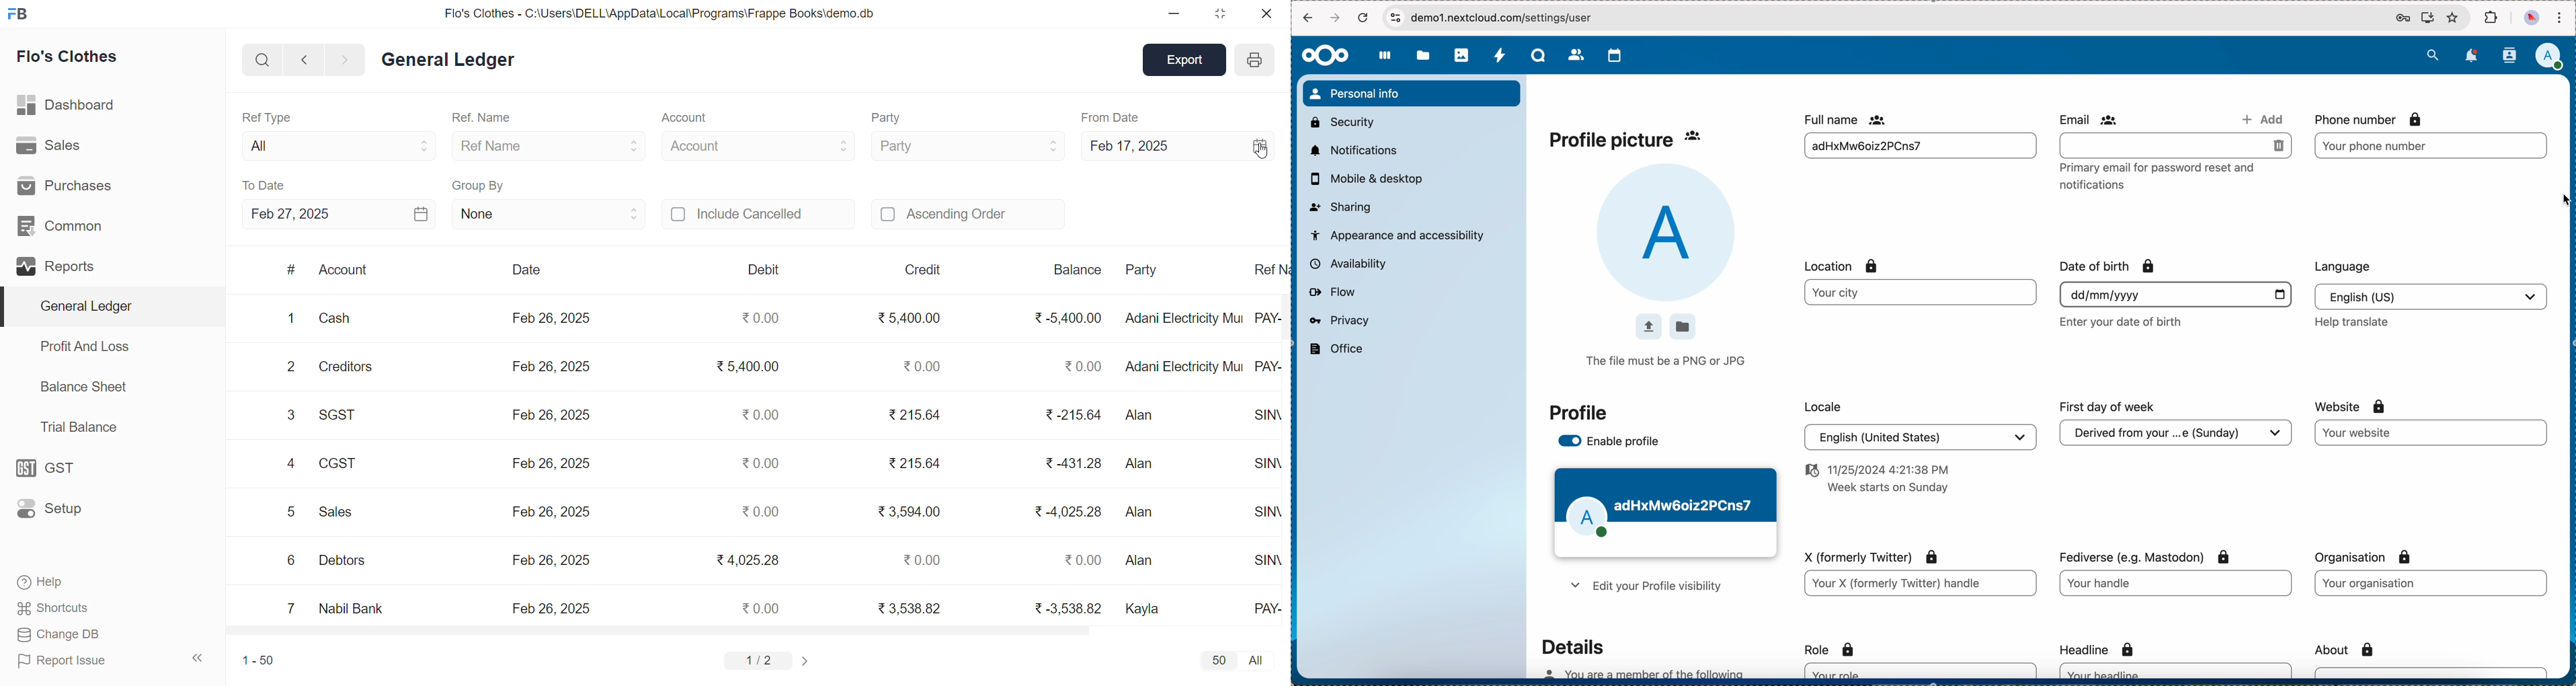  Describe the element at coordinates (351, 606) in the screenshot. I see `Nabil Bank` at that location.